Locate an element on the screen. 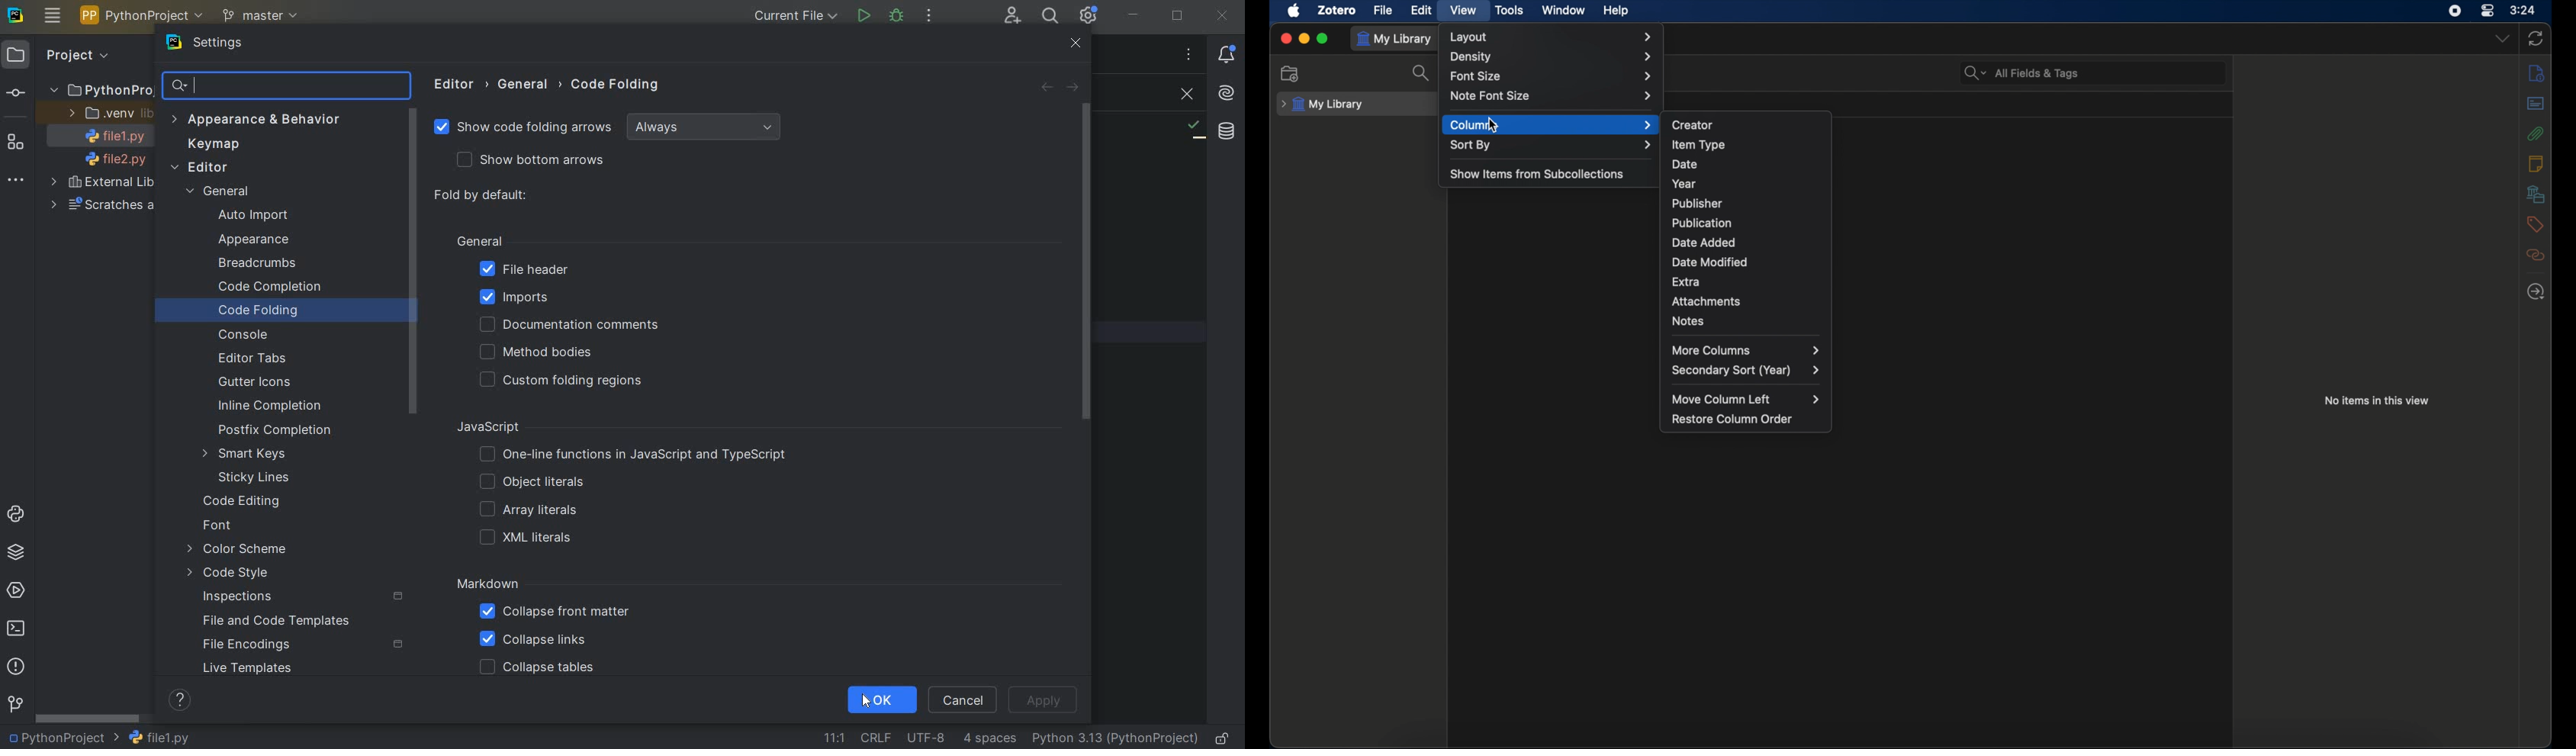 The height and width of the screenshot is (756, 2576). zotero is located at coordinates (1338, 10).